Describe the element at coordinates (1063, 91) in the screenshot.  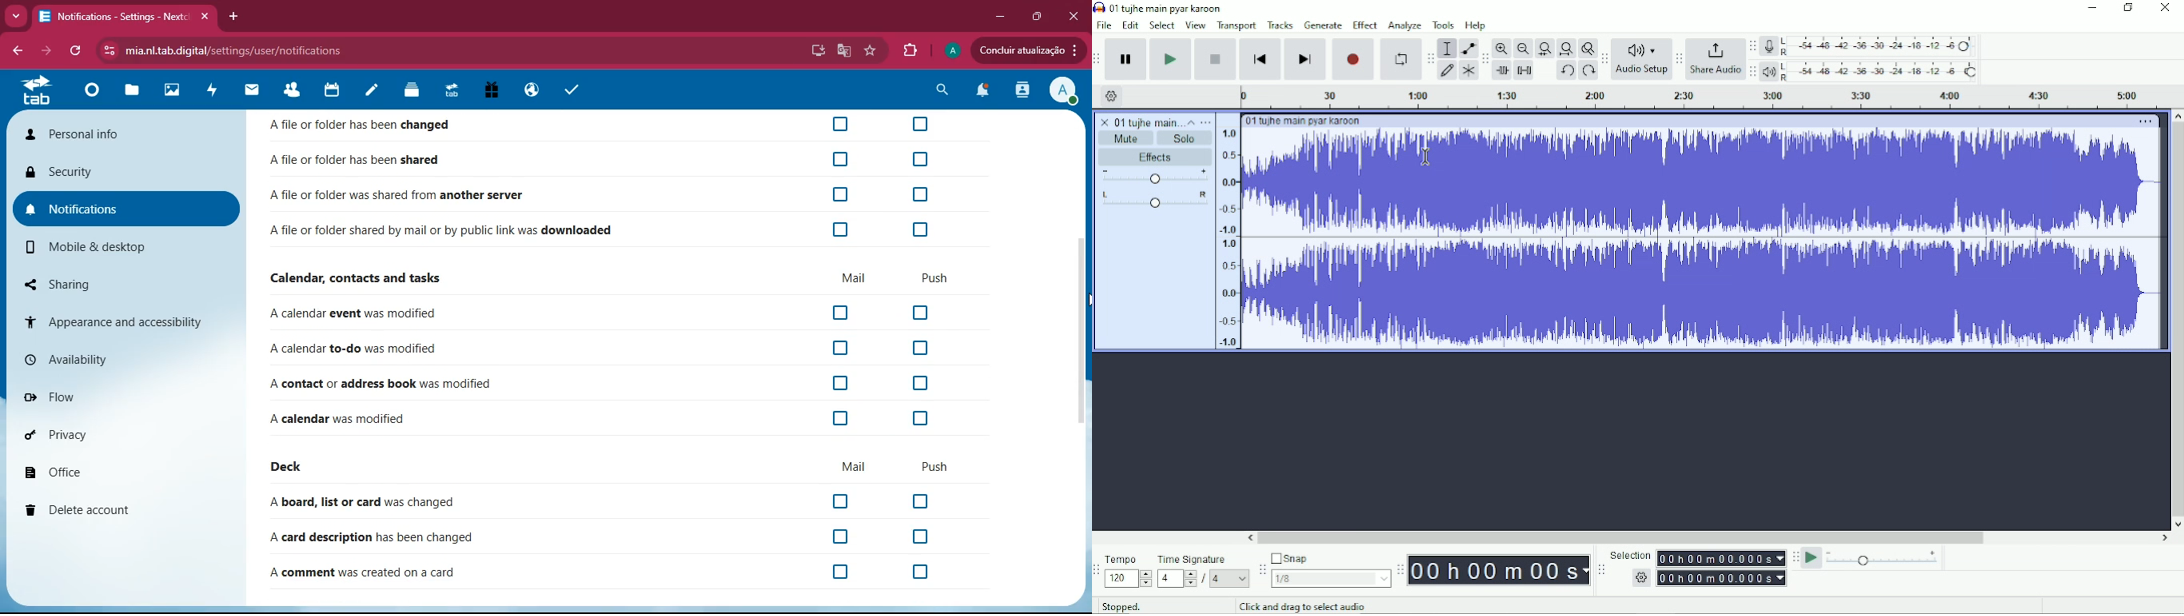
I see `View Profile` at that location.